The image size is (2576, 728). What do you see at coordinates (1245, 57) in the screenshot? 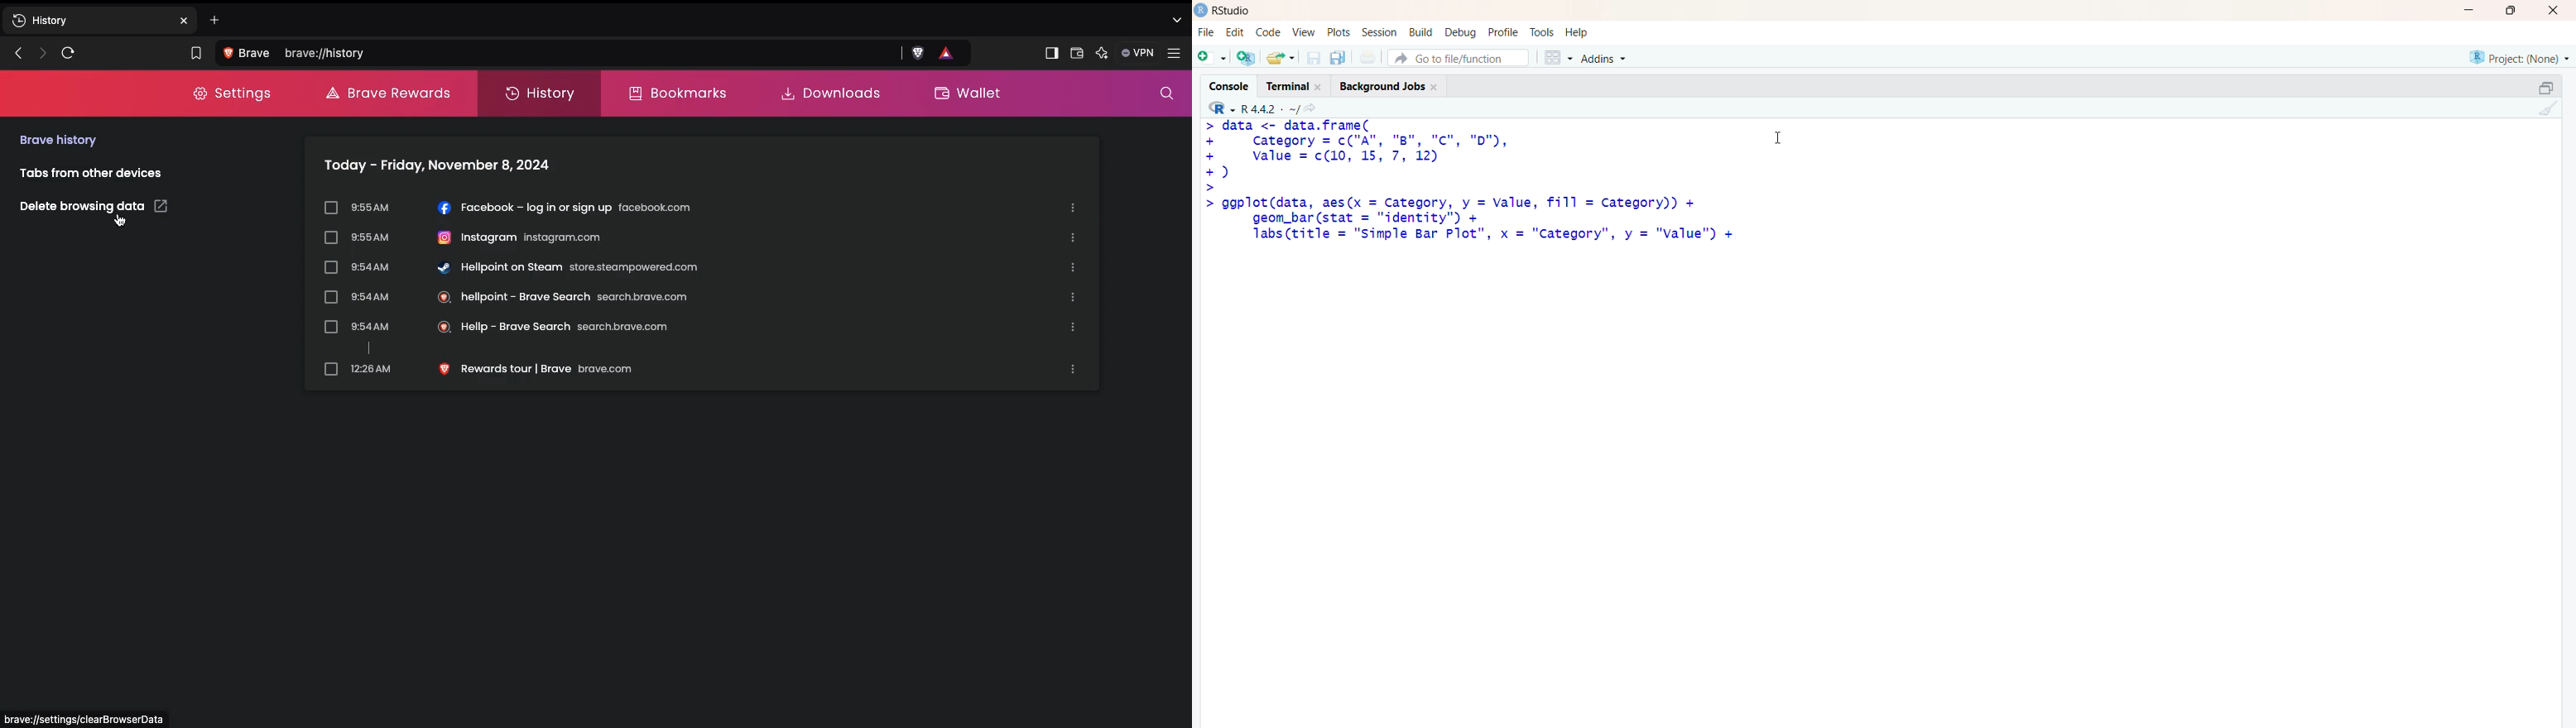
I see `create a project` at bounding box center [1245, 57].